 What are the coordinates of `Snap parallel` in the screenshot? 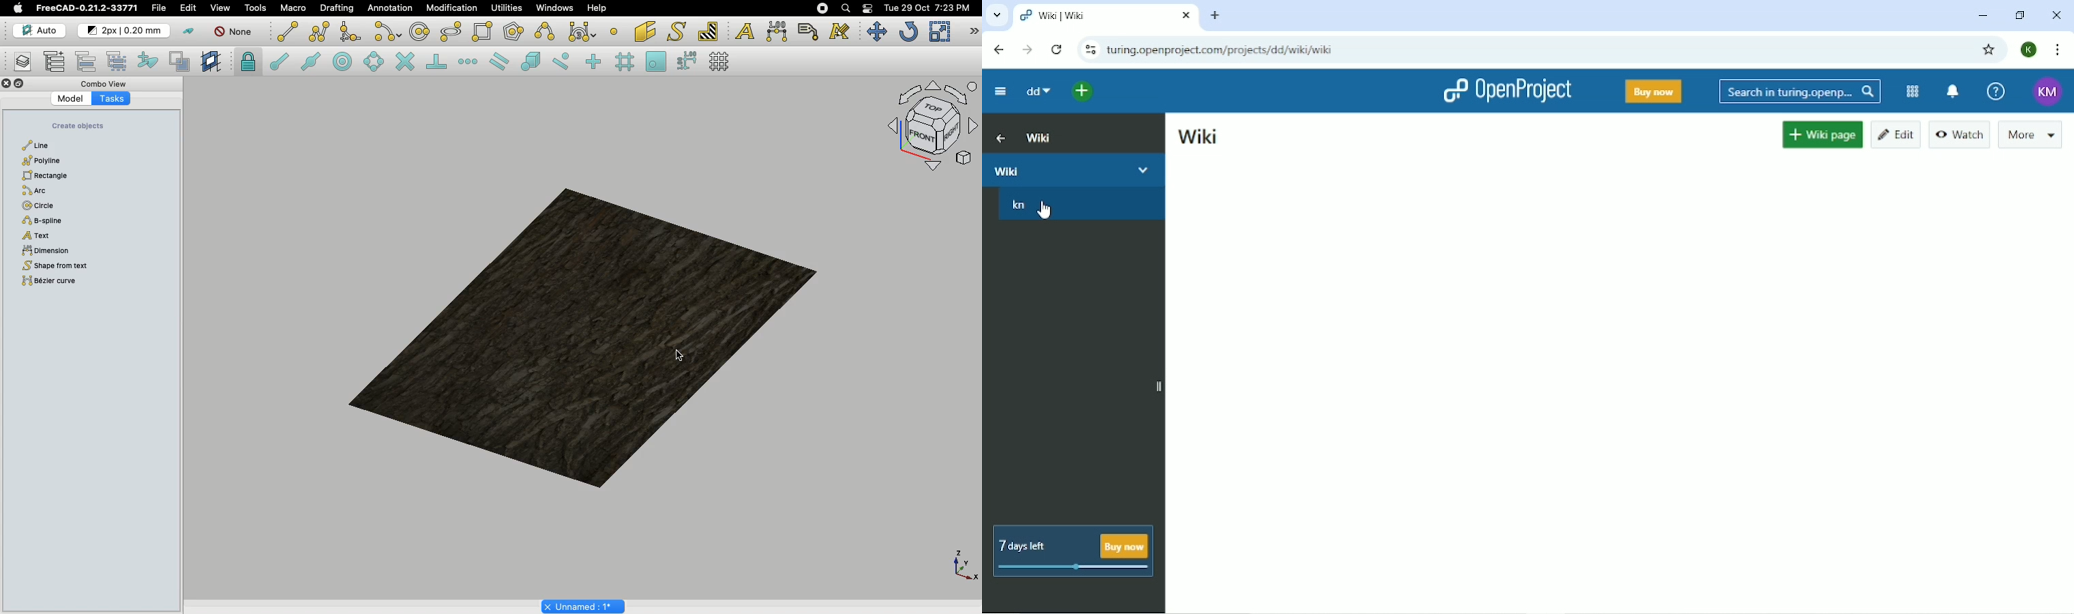 It's located at (498, 61).